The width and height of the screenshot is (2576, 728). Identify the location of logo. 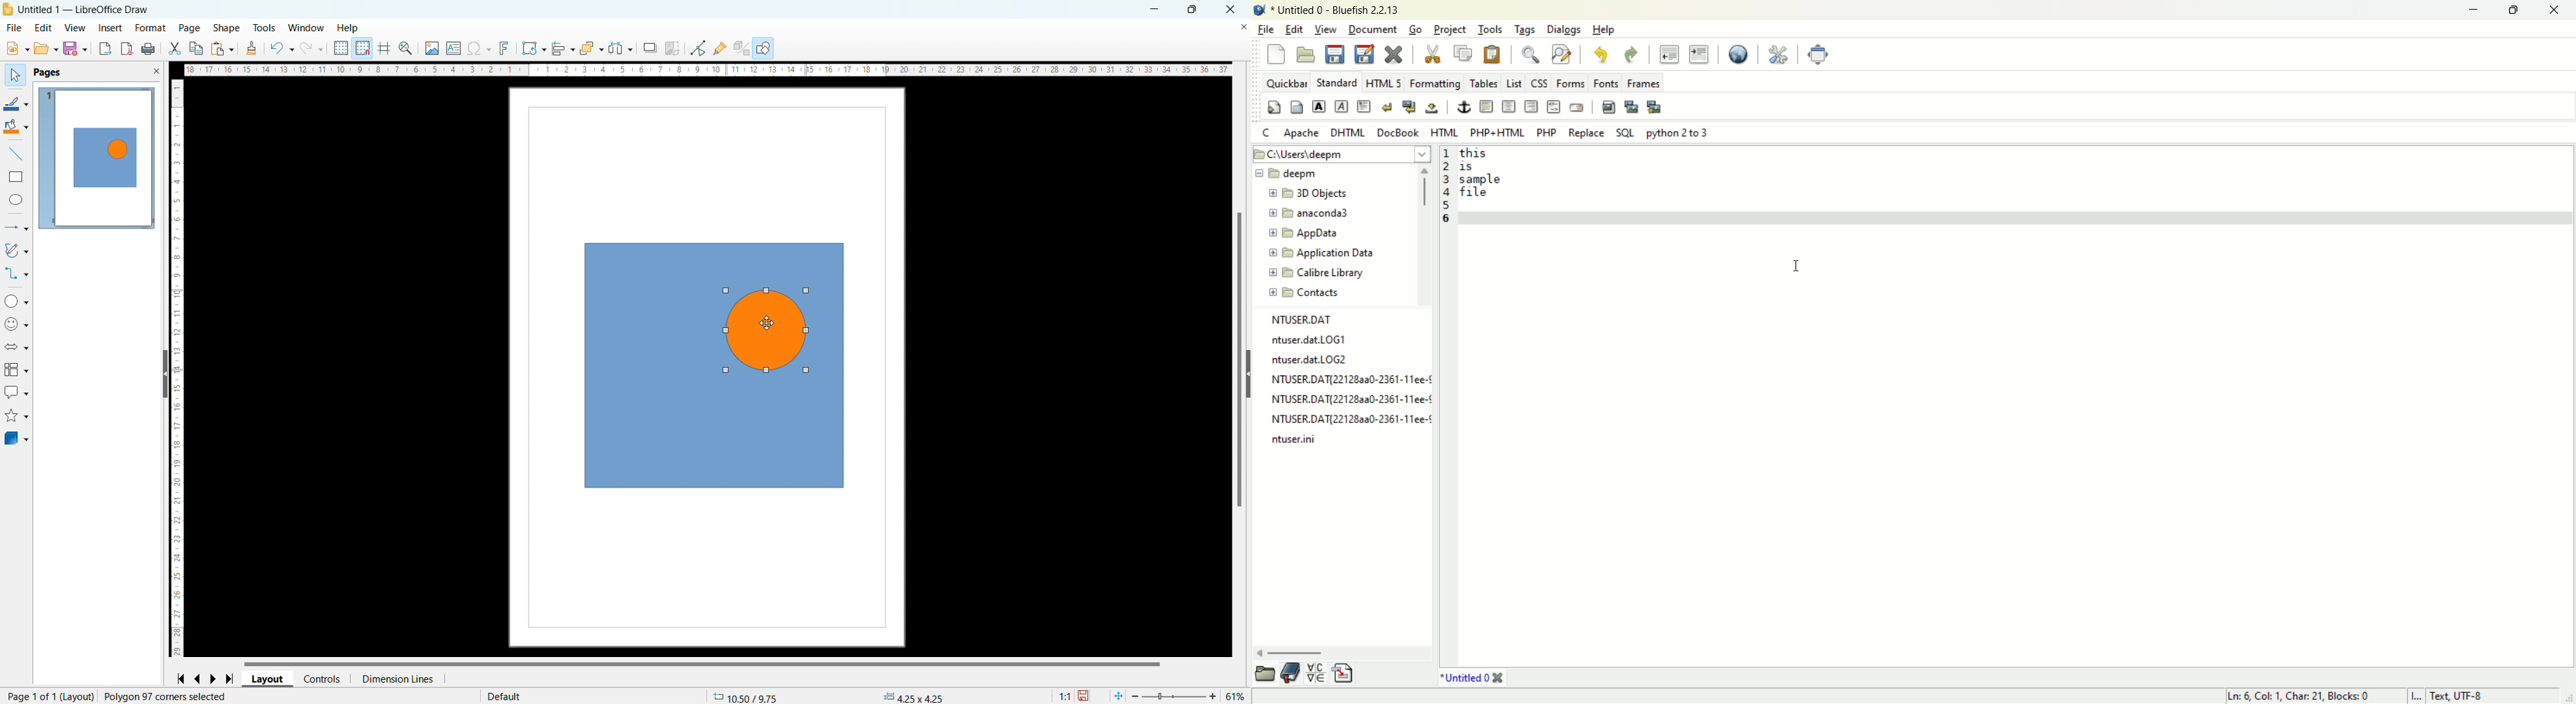
(9, 9).